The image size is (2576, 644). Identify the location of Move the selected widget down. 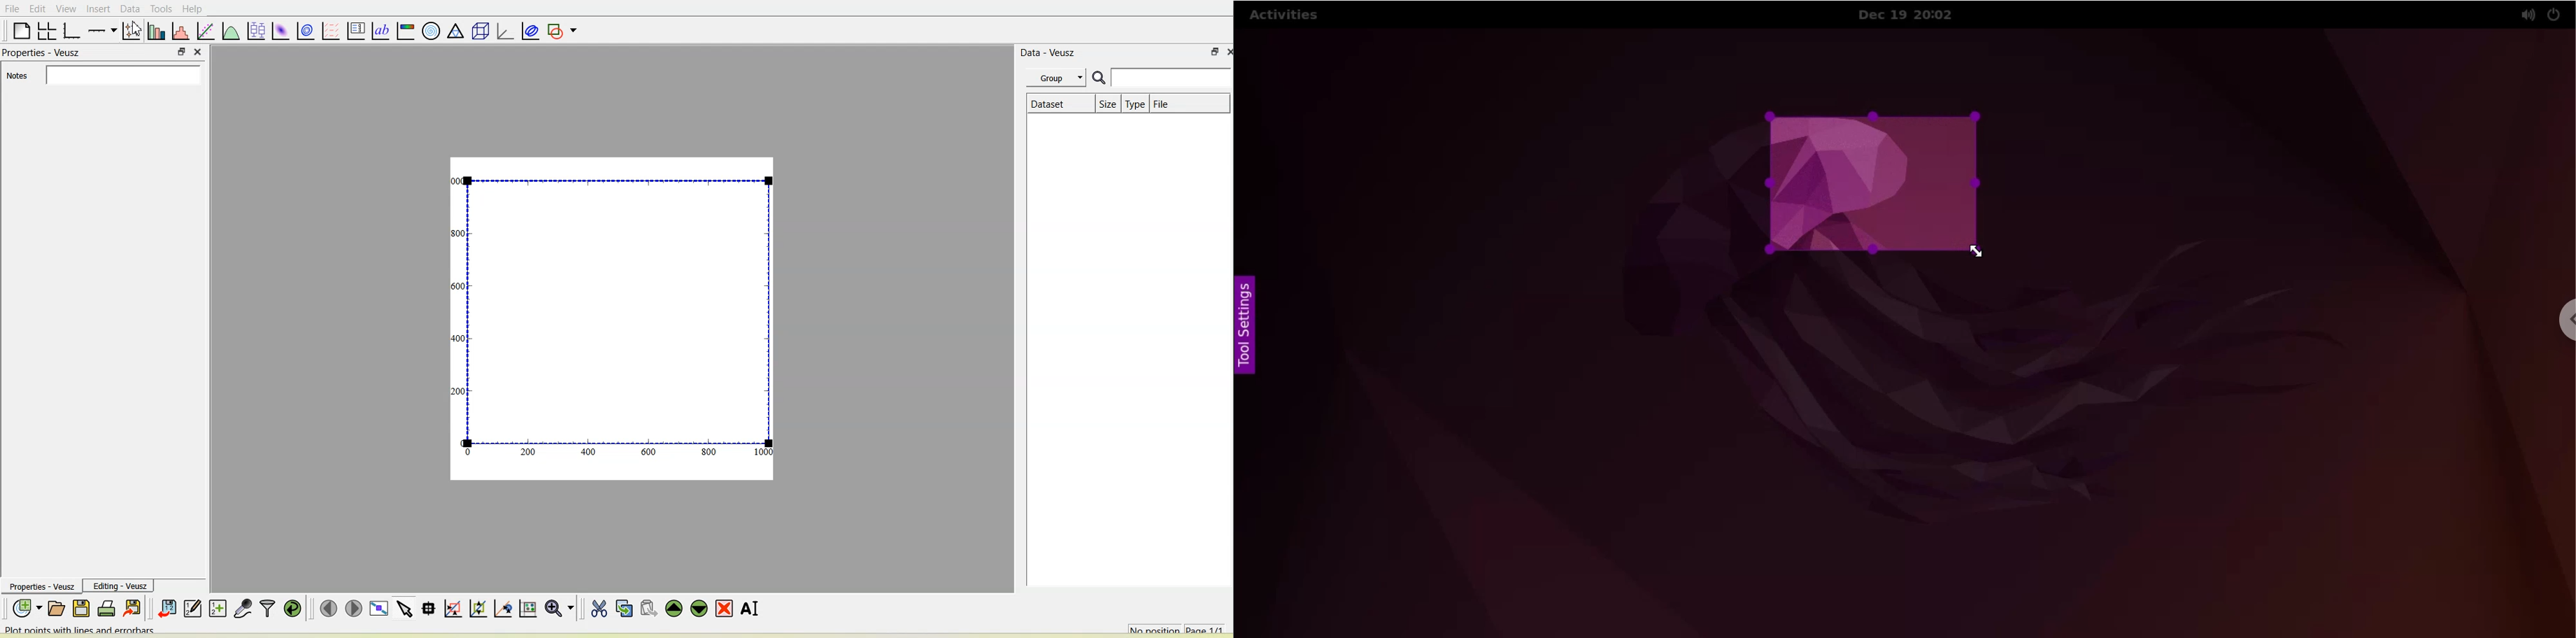
(698, 609).